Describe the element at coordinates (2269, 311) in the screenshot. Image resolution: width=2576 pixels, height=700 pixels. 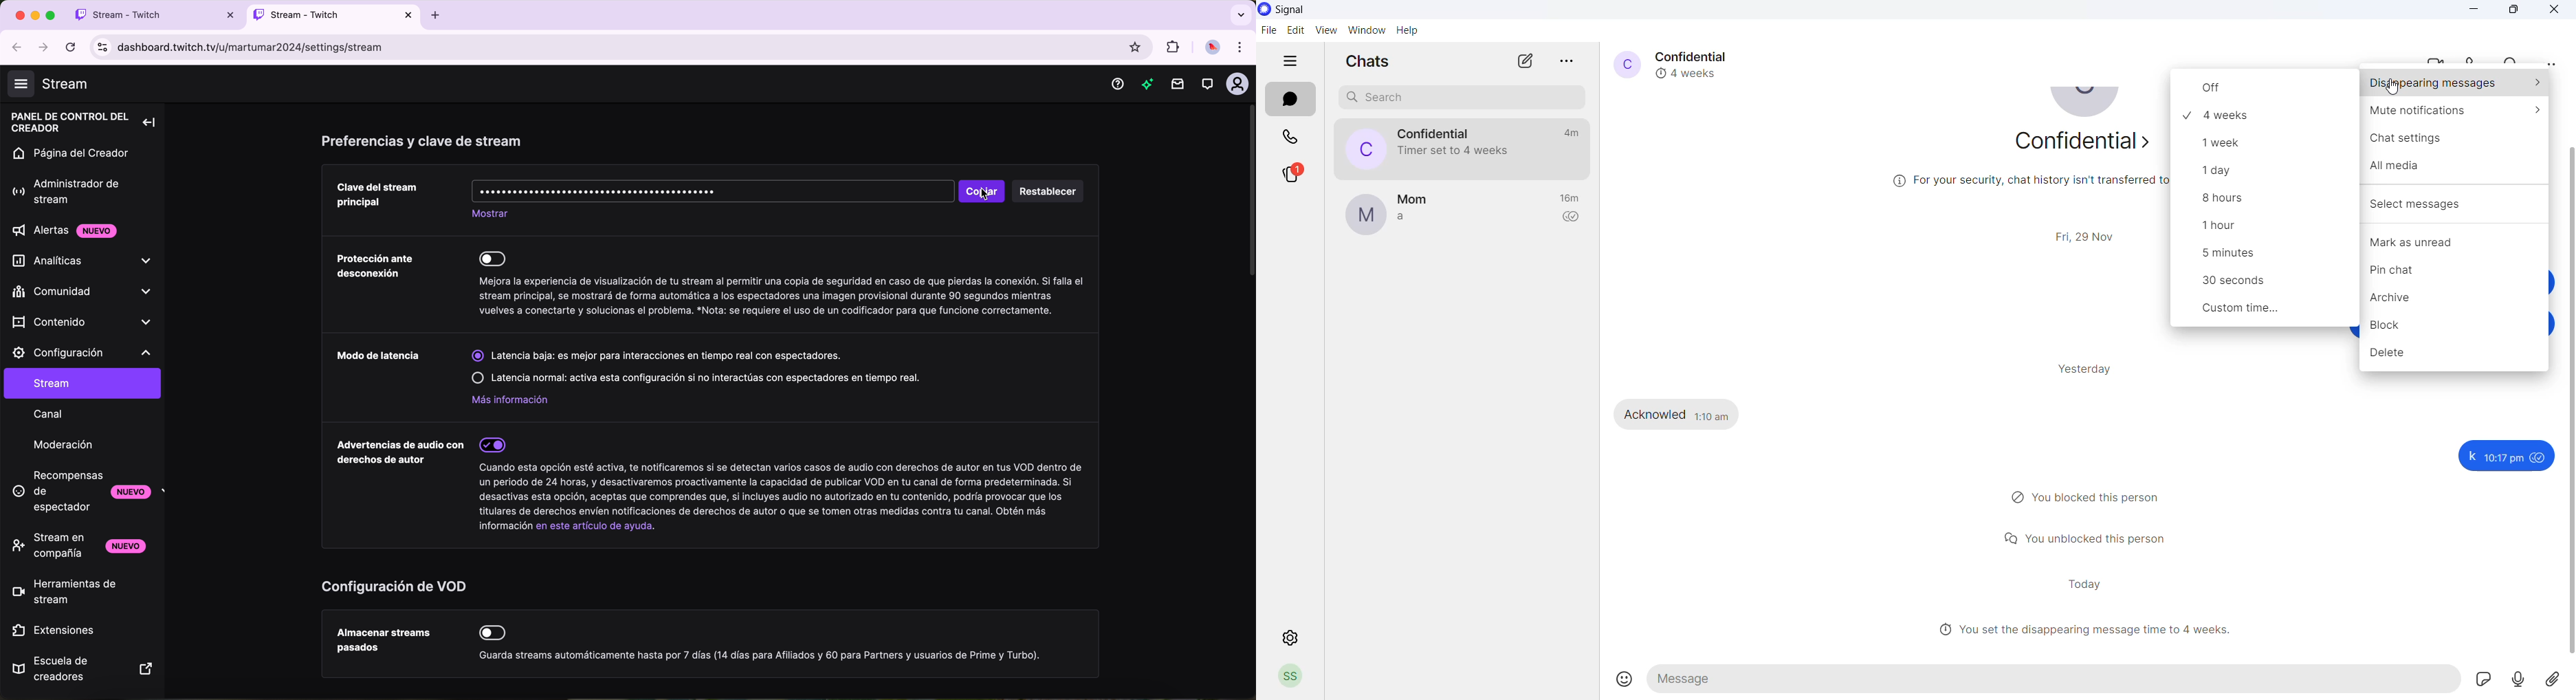
I see `disappearing messages timeframe` at that location.